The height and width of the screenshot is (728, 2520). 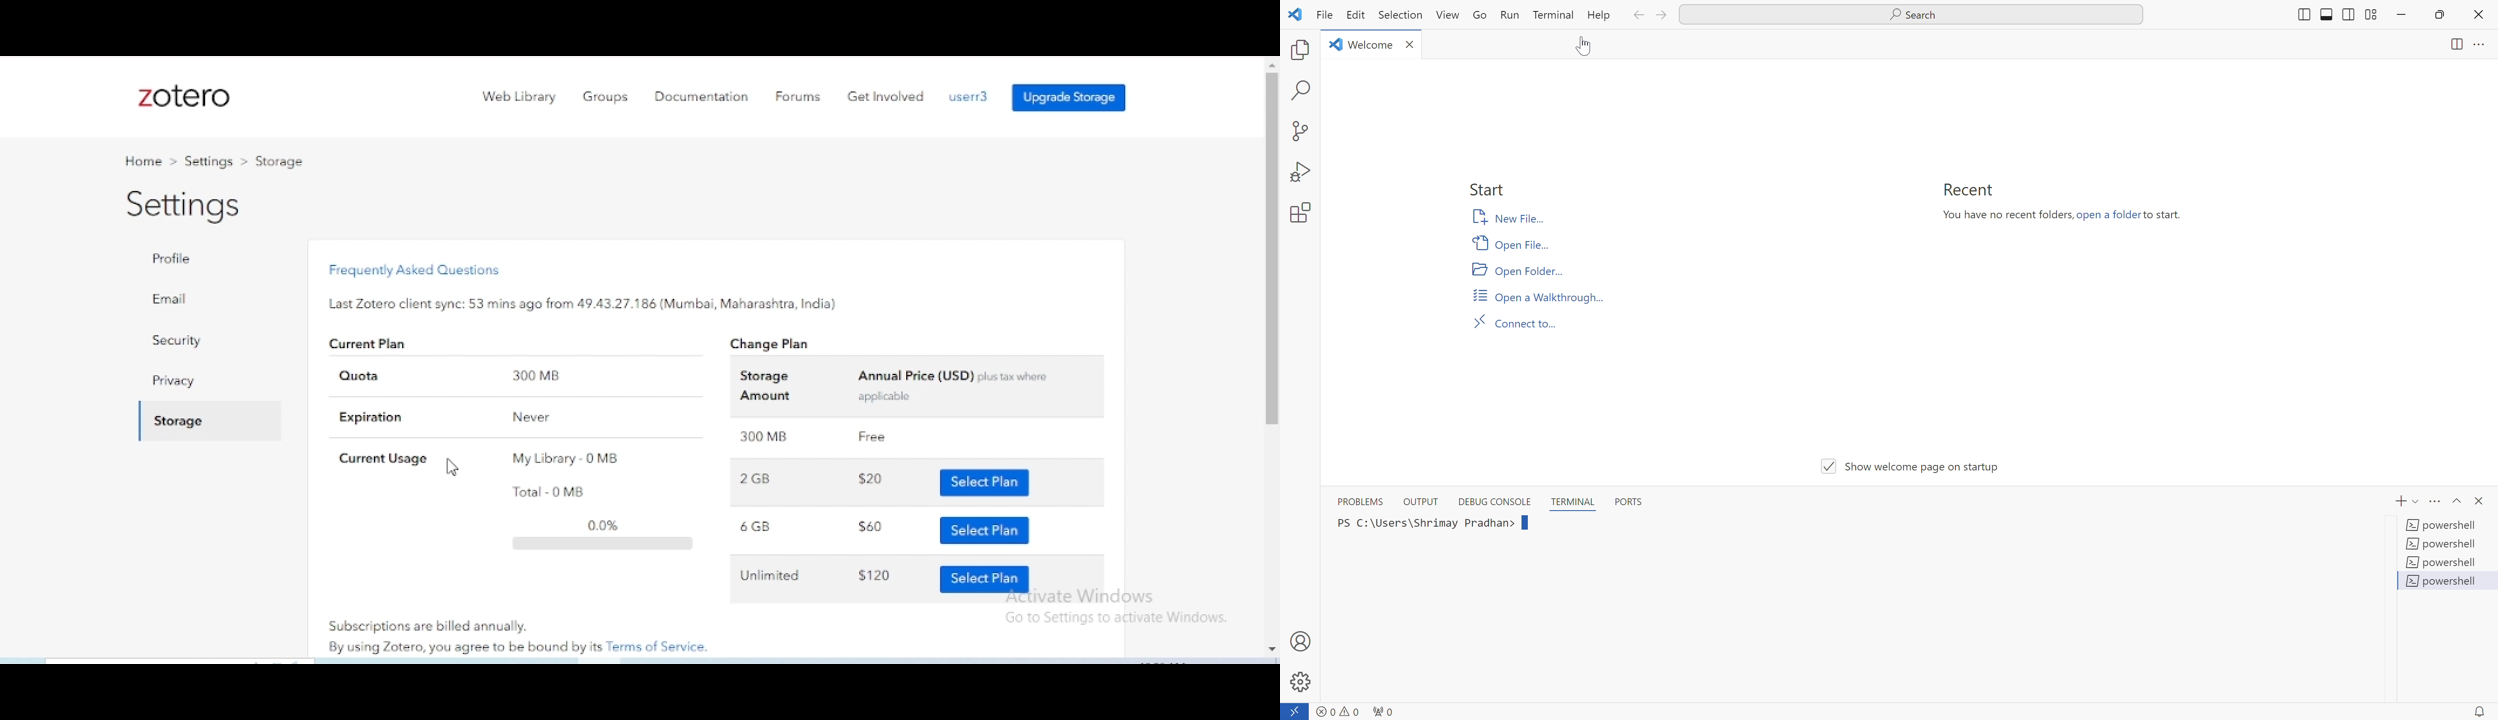 What do you see at coordinates (770, 576) in the screenshot?
I see `unlimited` at bounding box center [770, 576].